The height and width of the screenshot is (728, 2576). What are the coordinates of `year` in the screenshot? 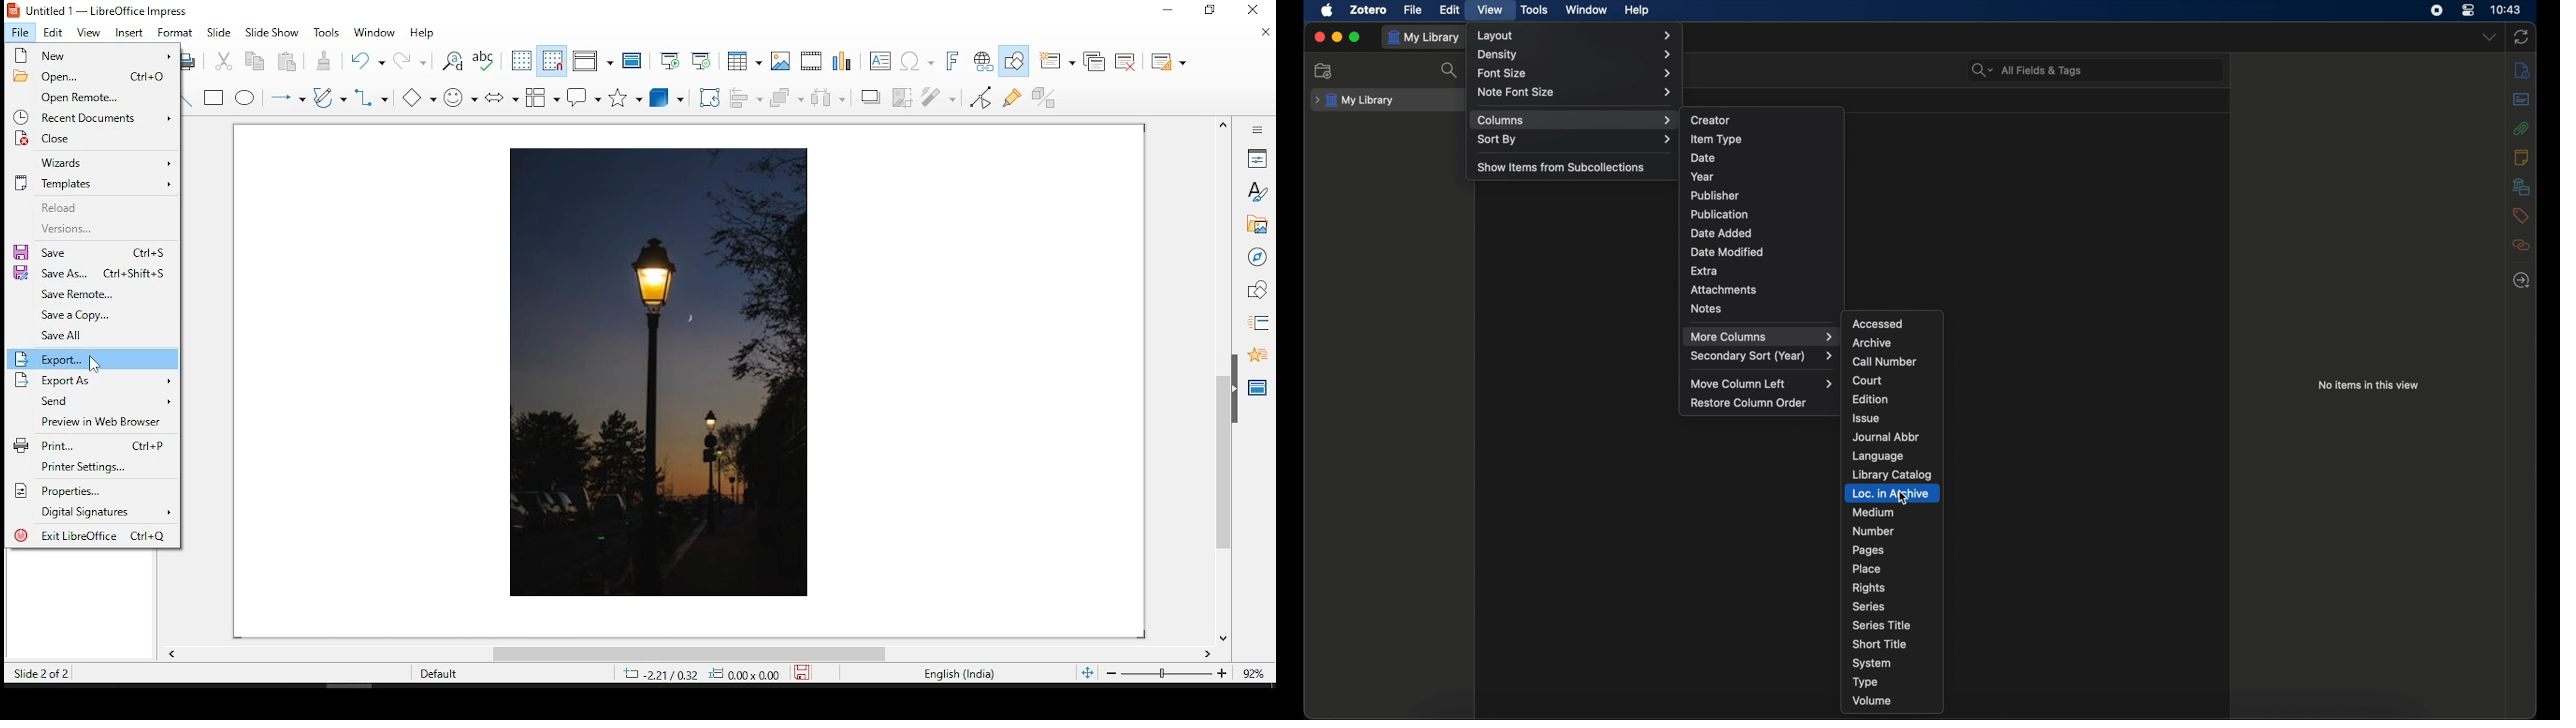 It's located at (1701, 176).